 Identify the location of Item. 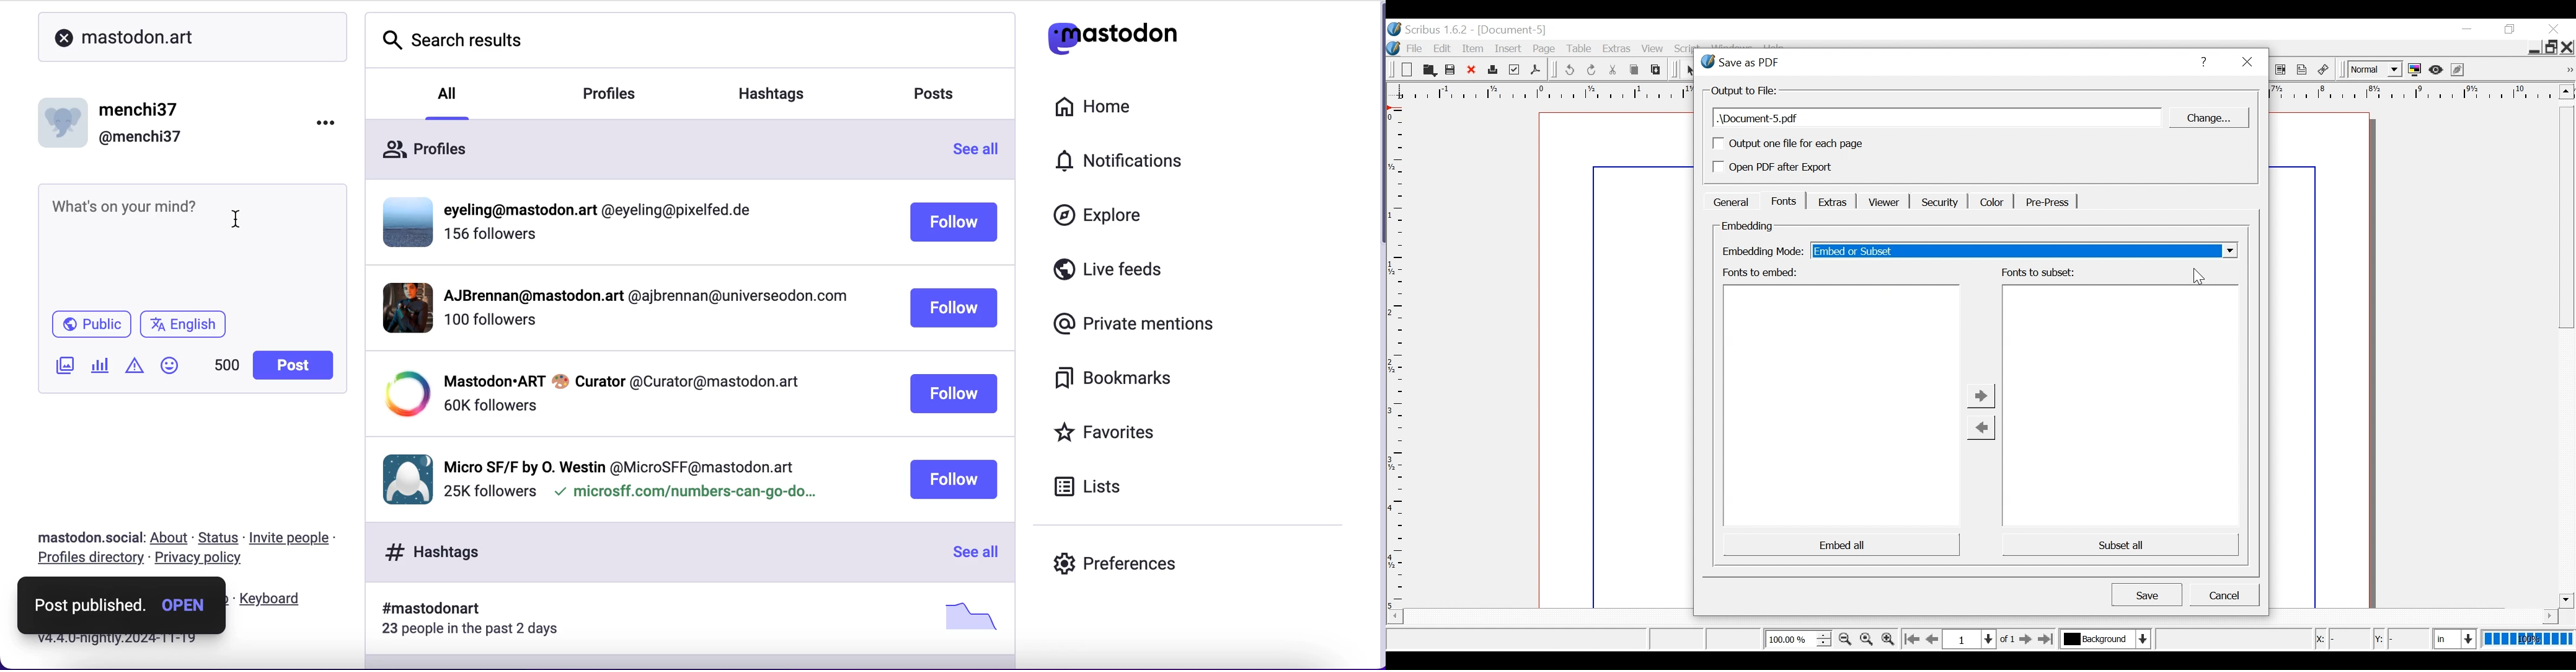
(1474, 48).